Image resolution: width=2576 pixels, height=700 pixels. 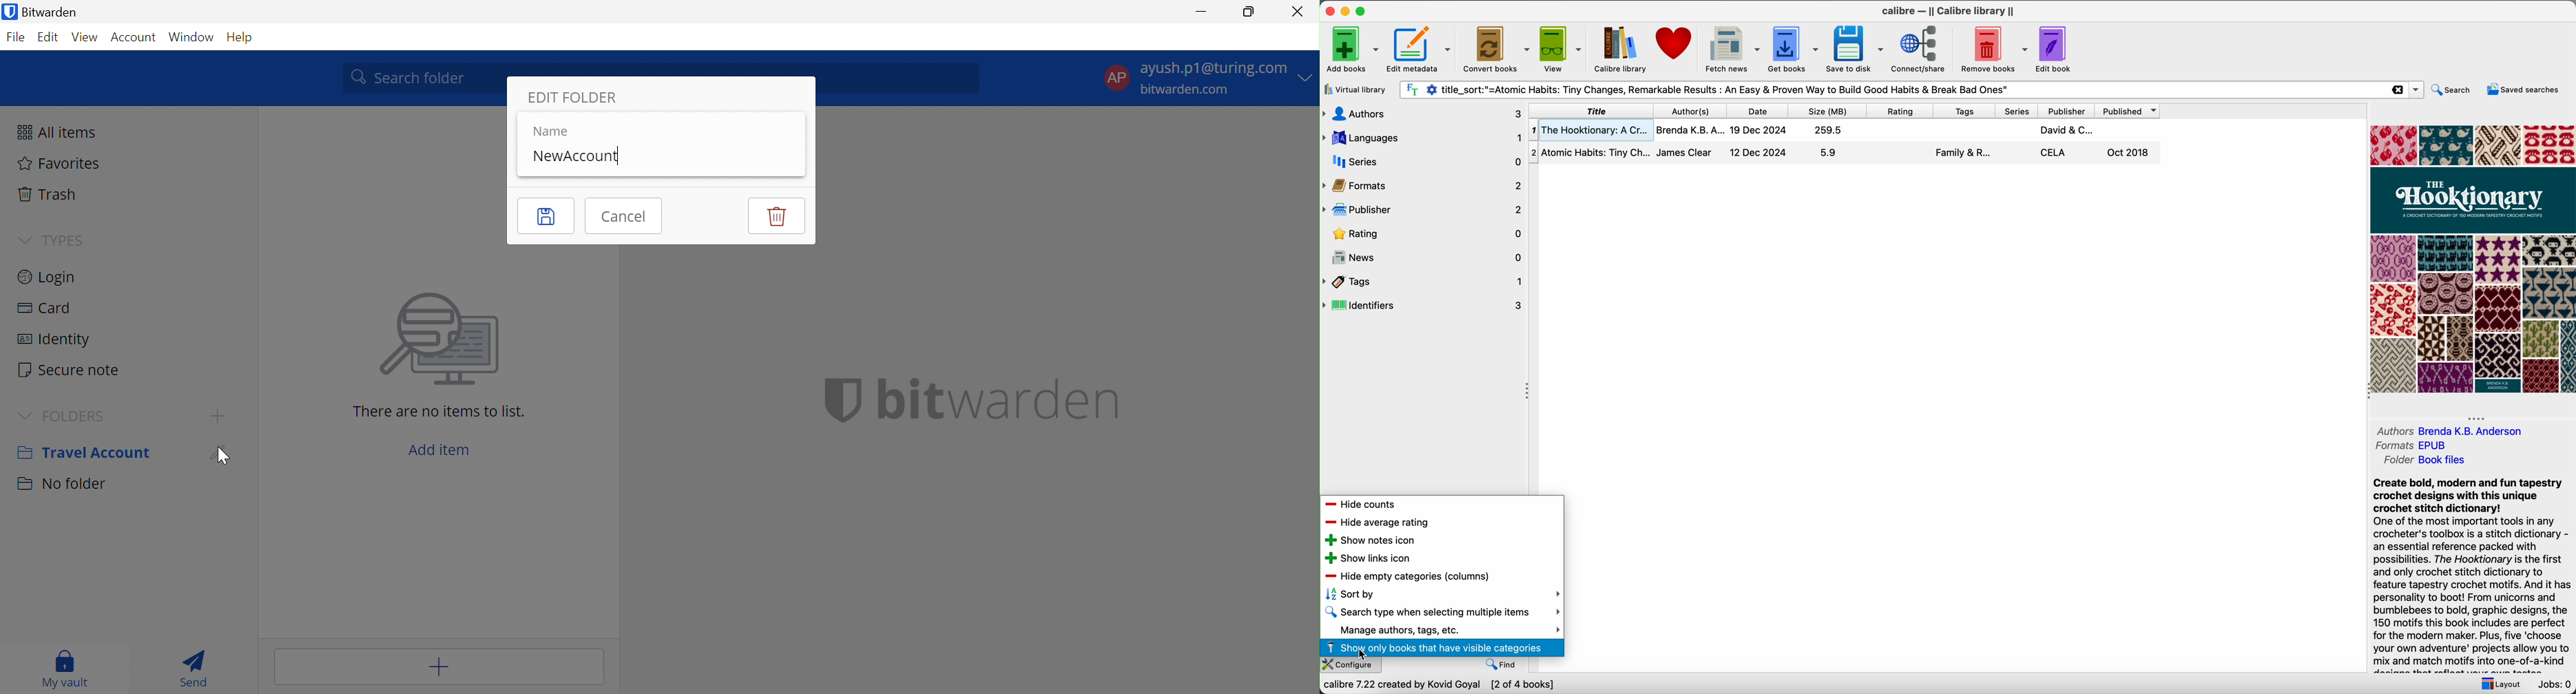 I want to click on Add item, so click(x=437, y=666).